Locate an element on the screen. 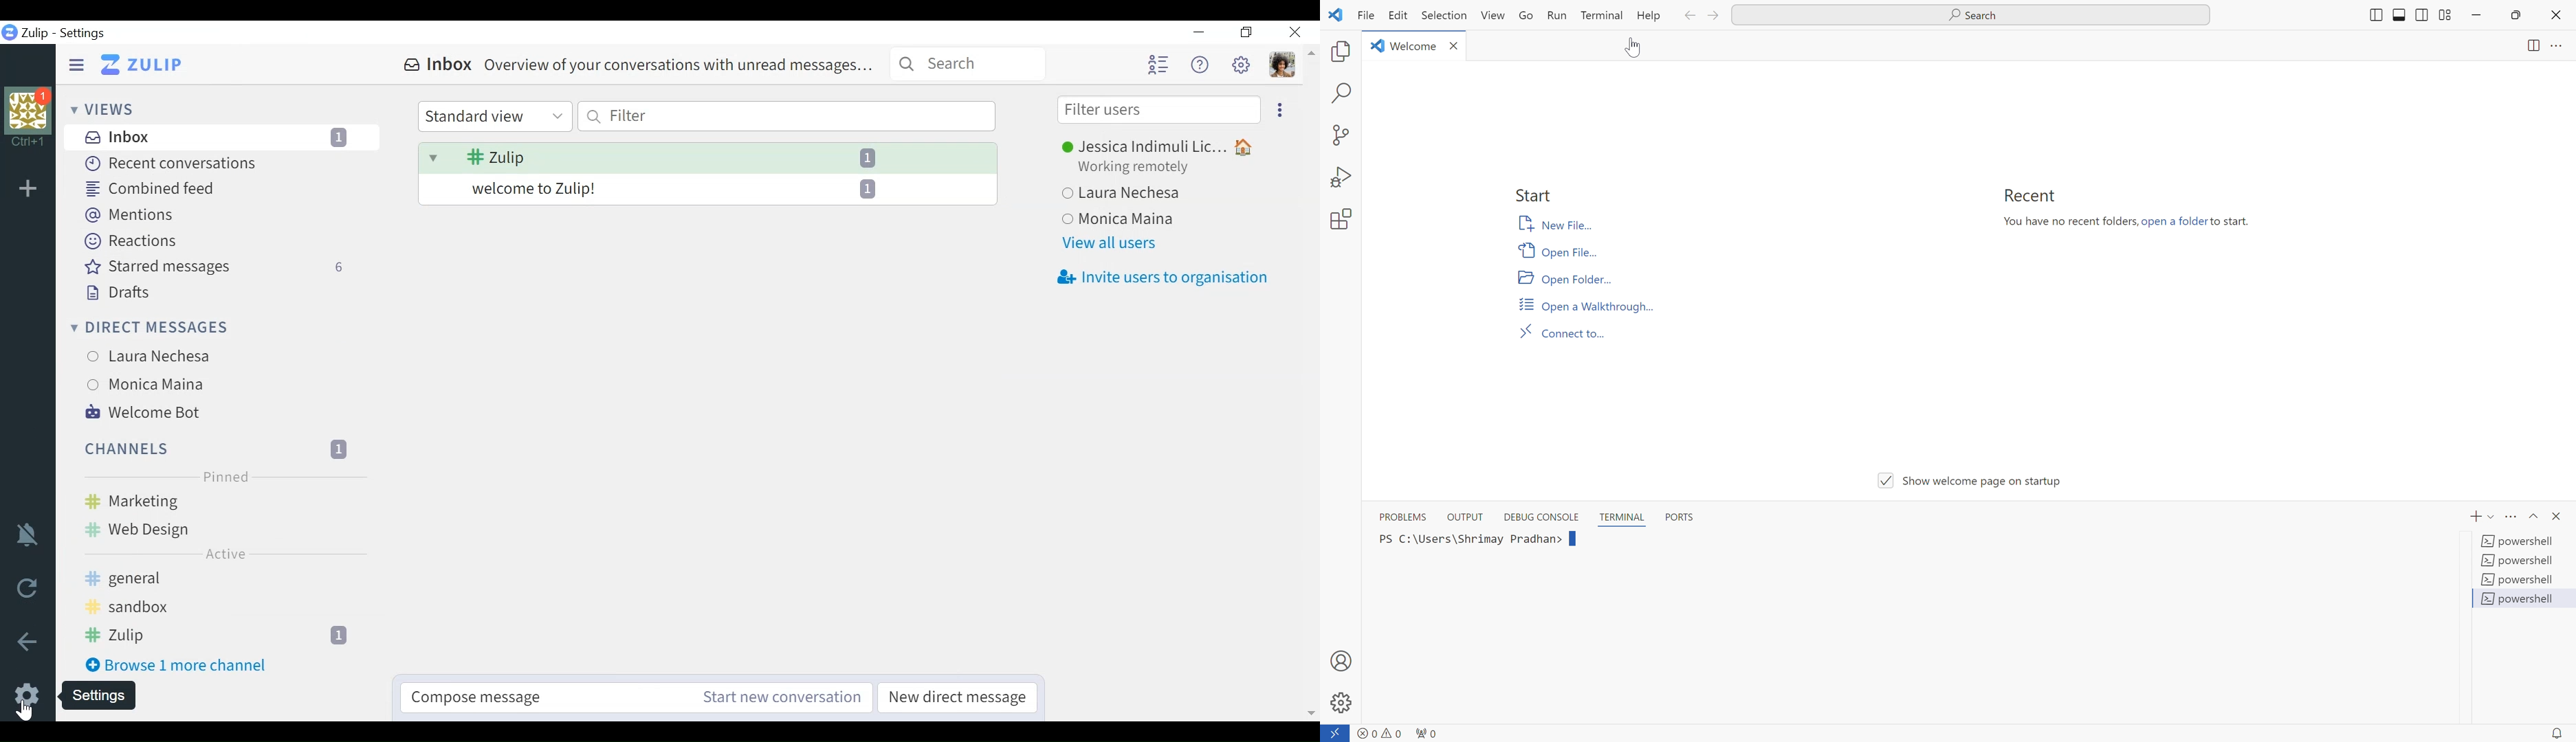 This screenshot has height=756, width=2576. PORTS is located at coordinates (1681, 515).